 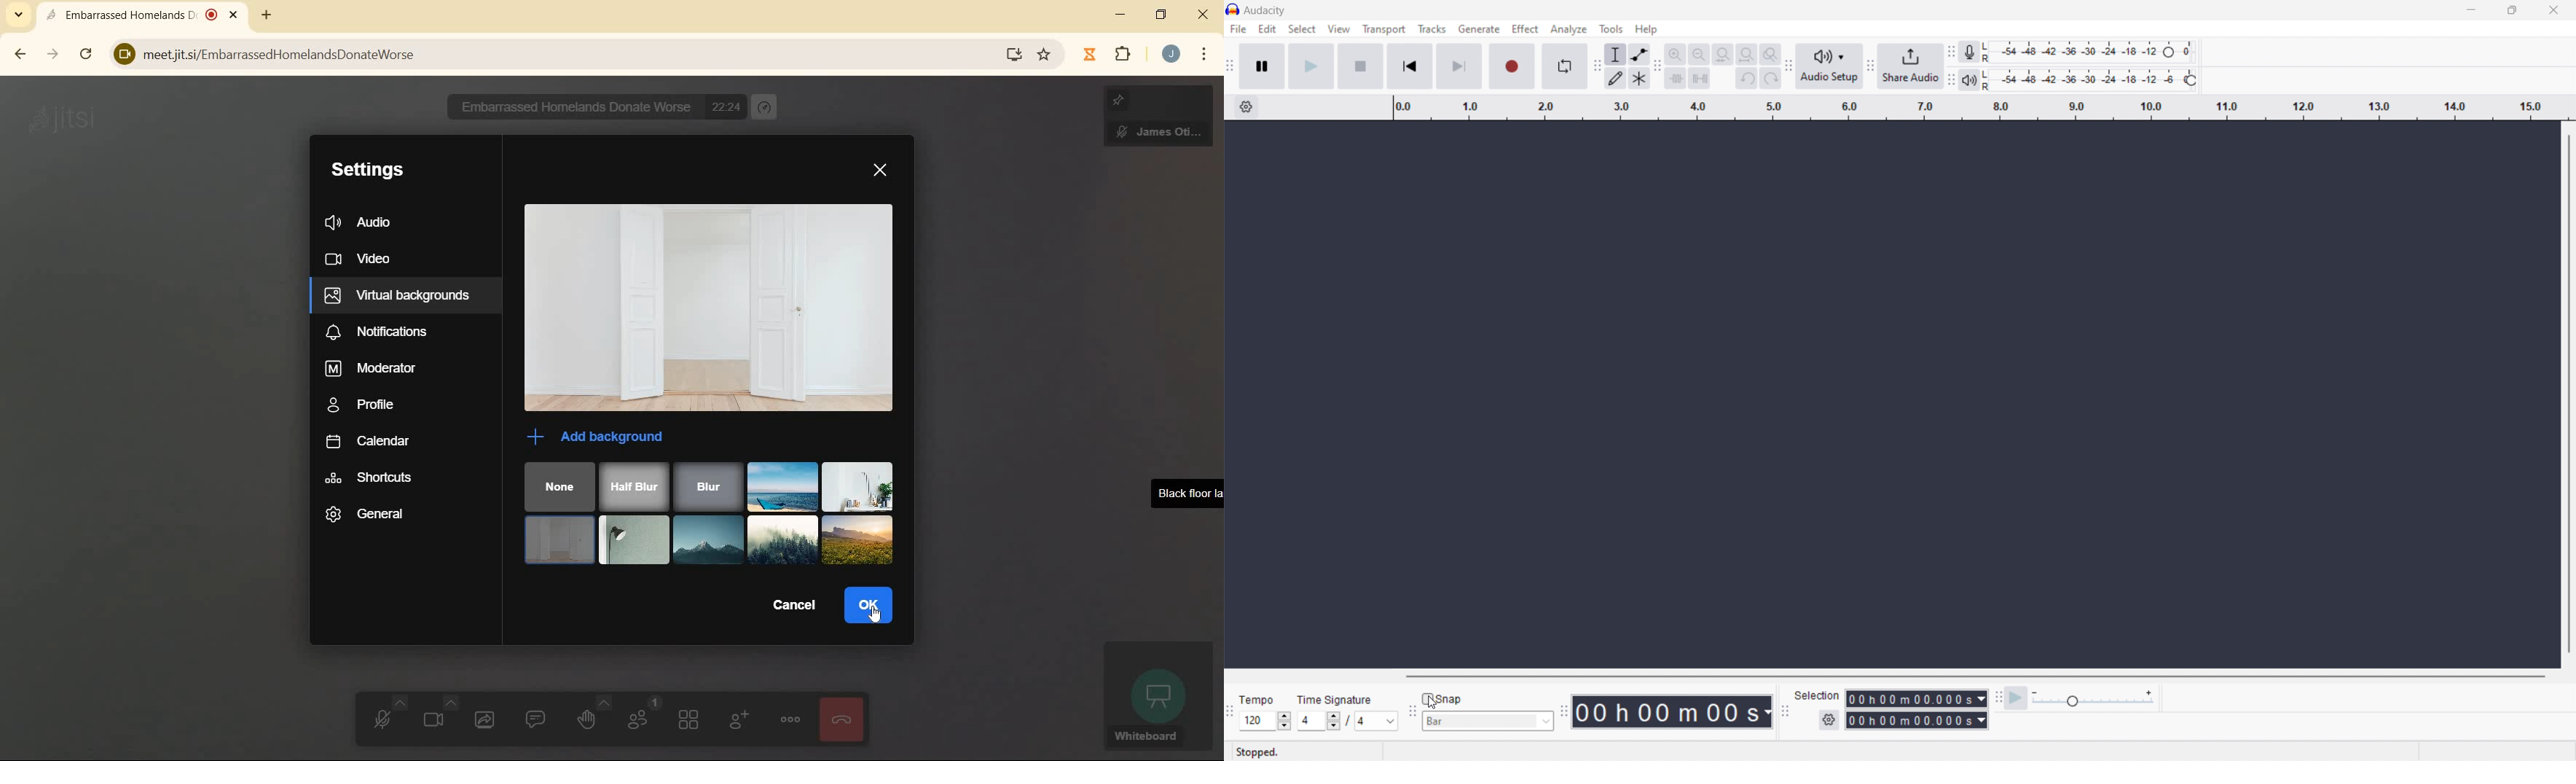 I want to click on toggle zoom, so click(x=1770, y=54).